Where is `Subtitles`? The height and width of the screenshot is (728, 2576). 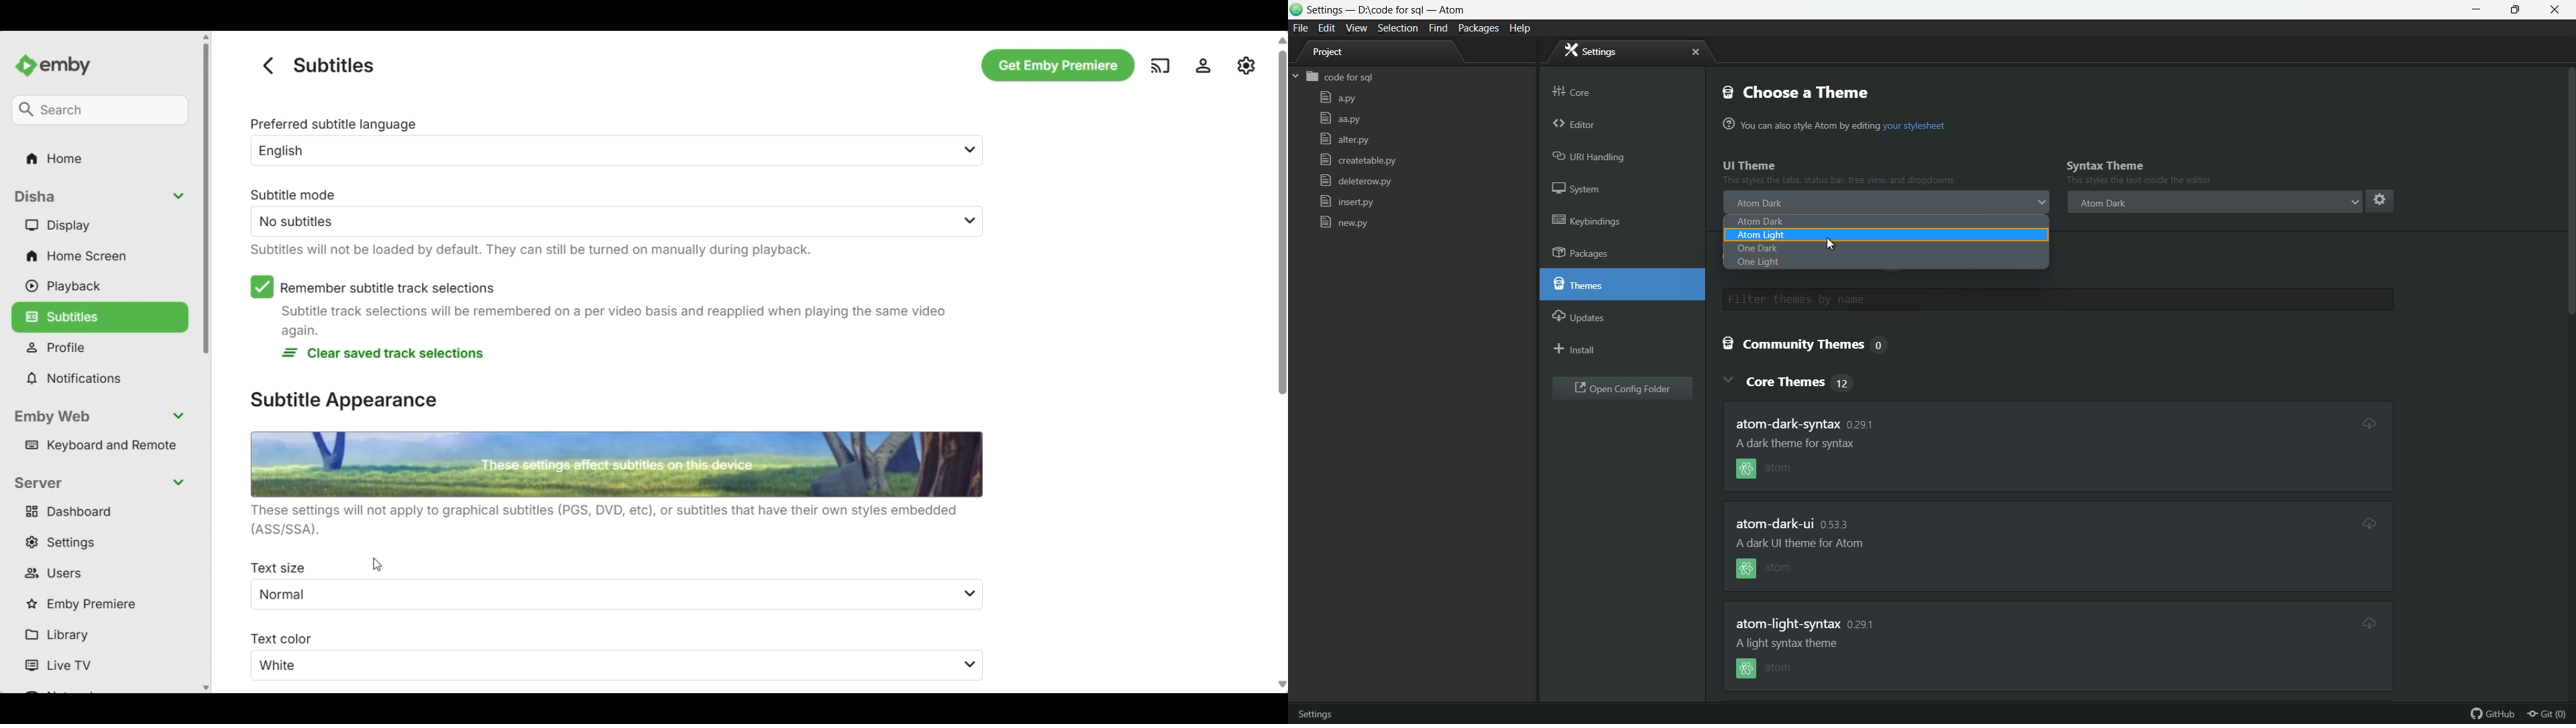
Subtitles is located at coordinates (100, 315).